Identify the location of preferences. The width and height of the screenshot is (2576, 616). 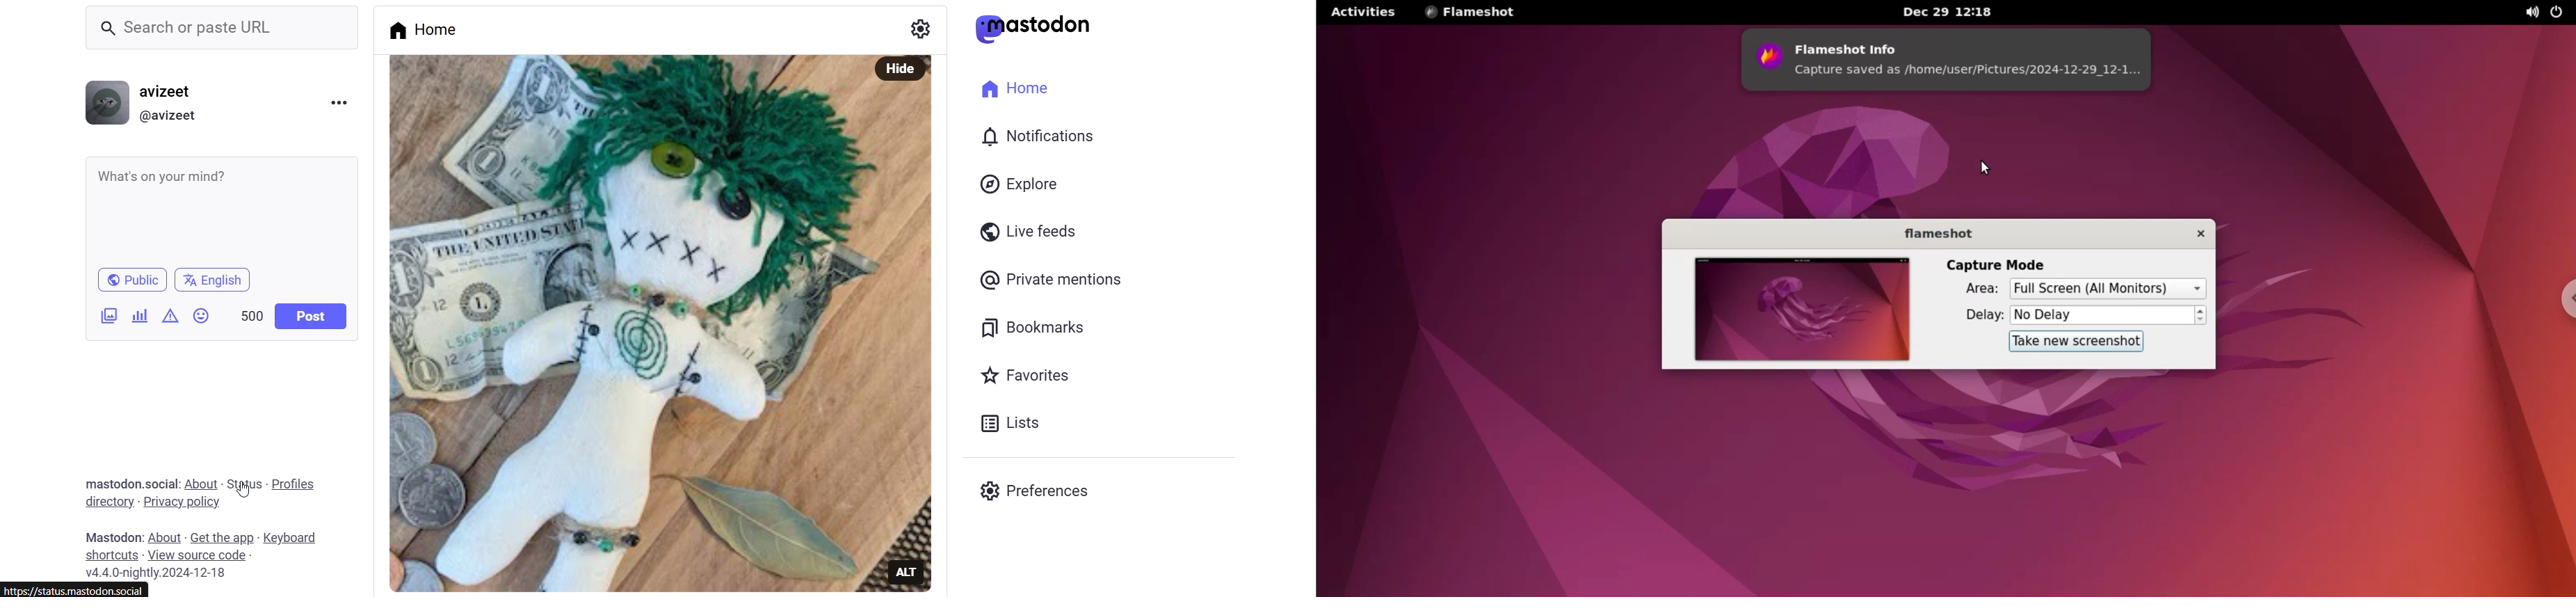
(1043, 493).